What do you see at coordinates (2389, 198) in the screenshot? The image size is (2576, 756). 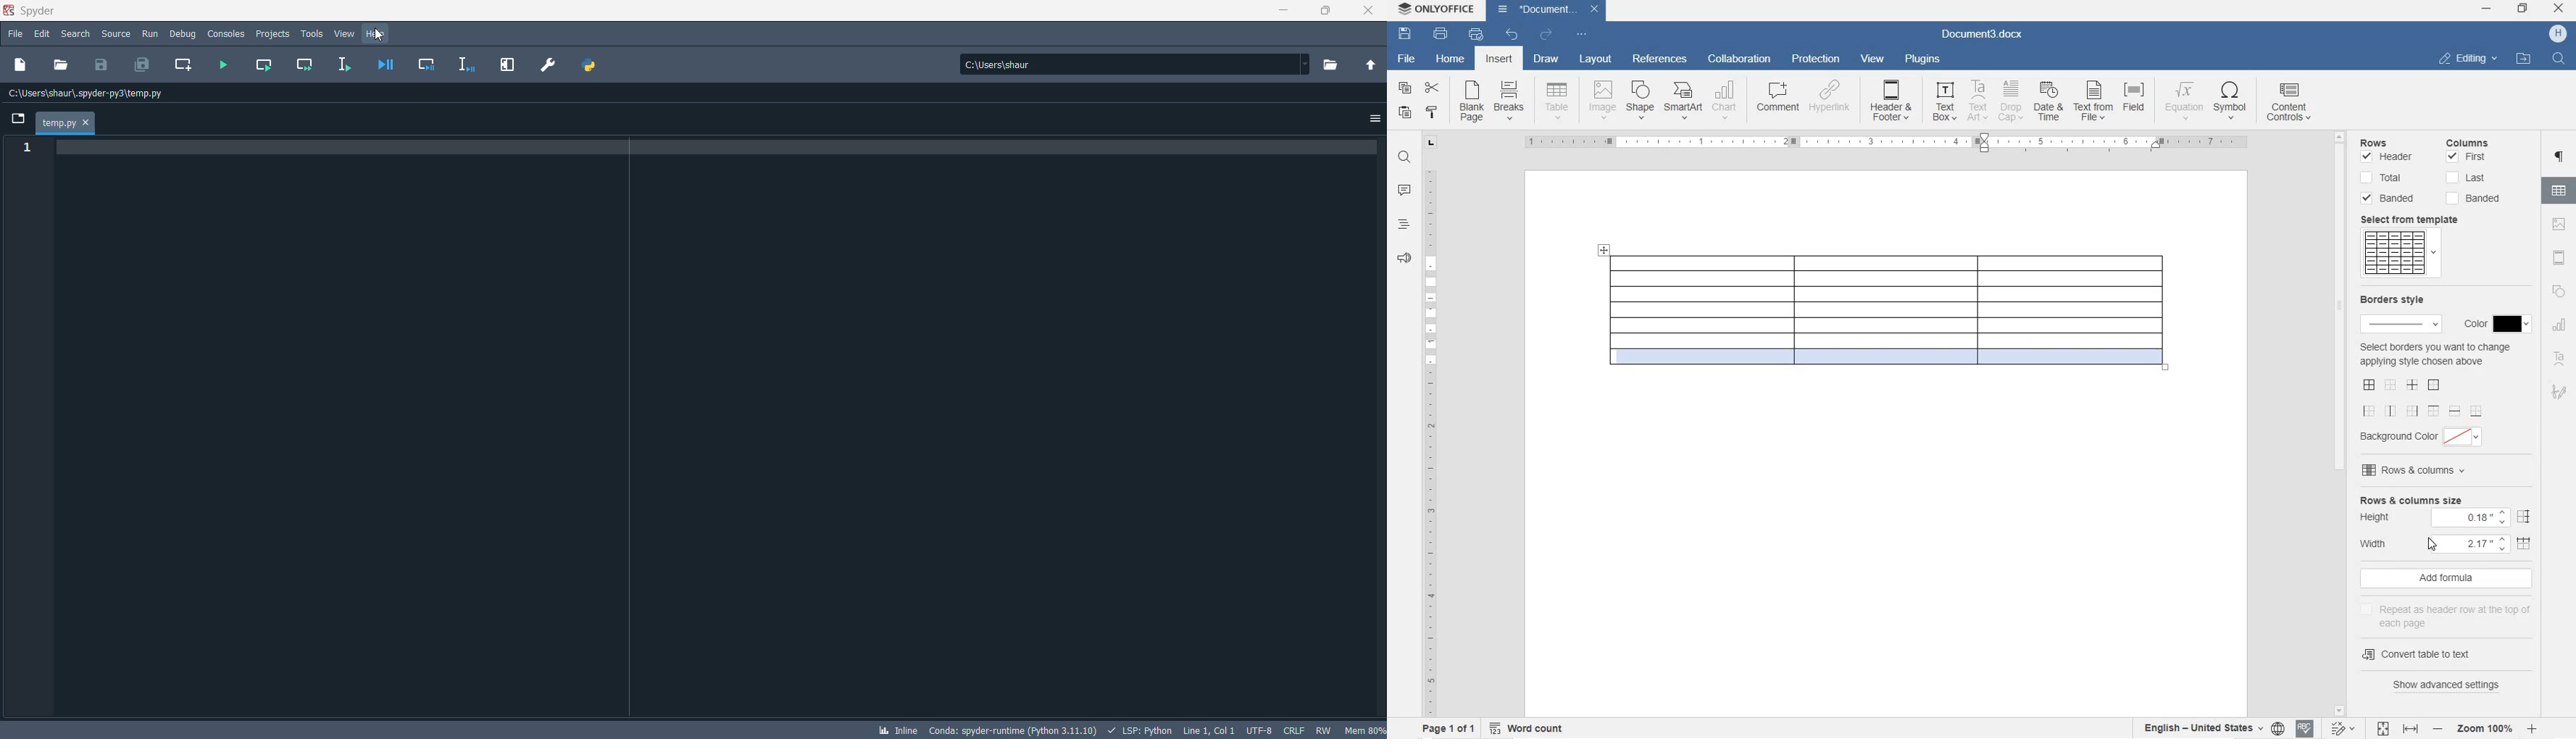 I see `Banded` at bounding box center [2389, 198].